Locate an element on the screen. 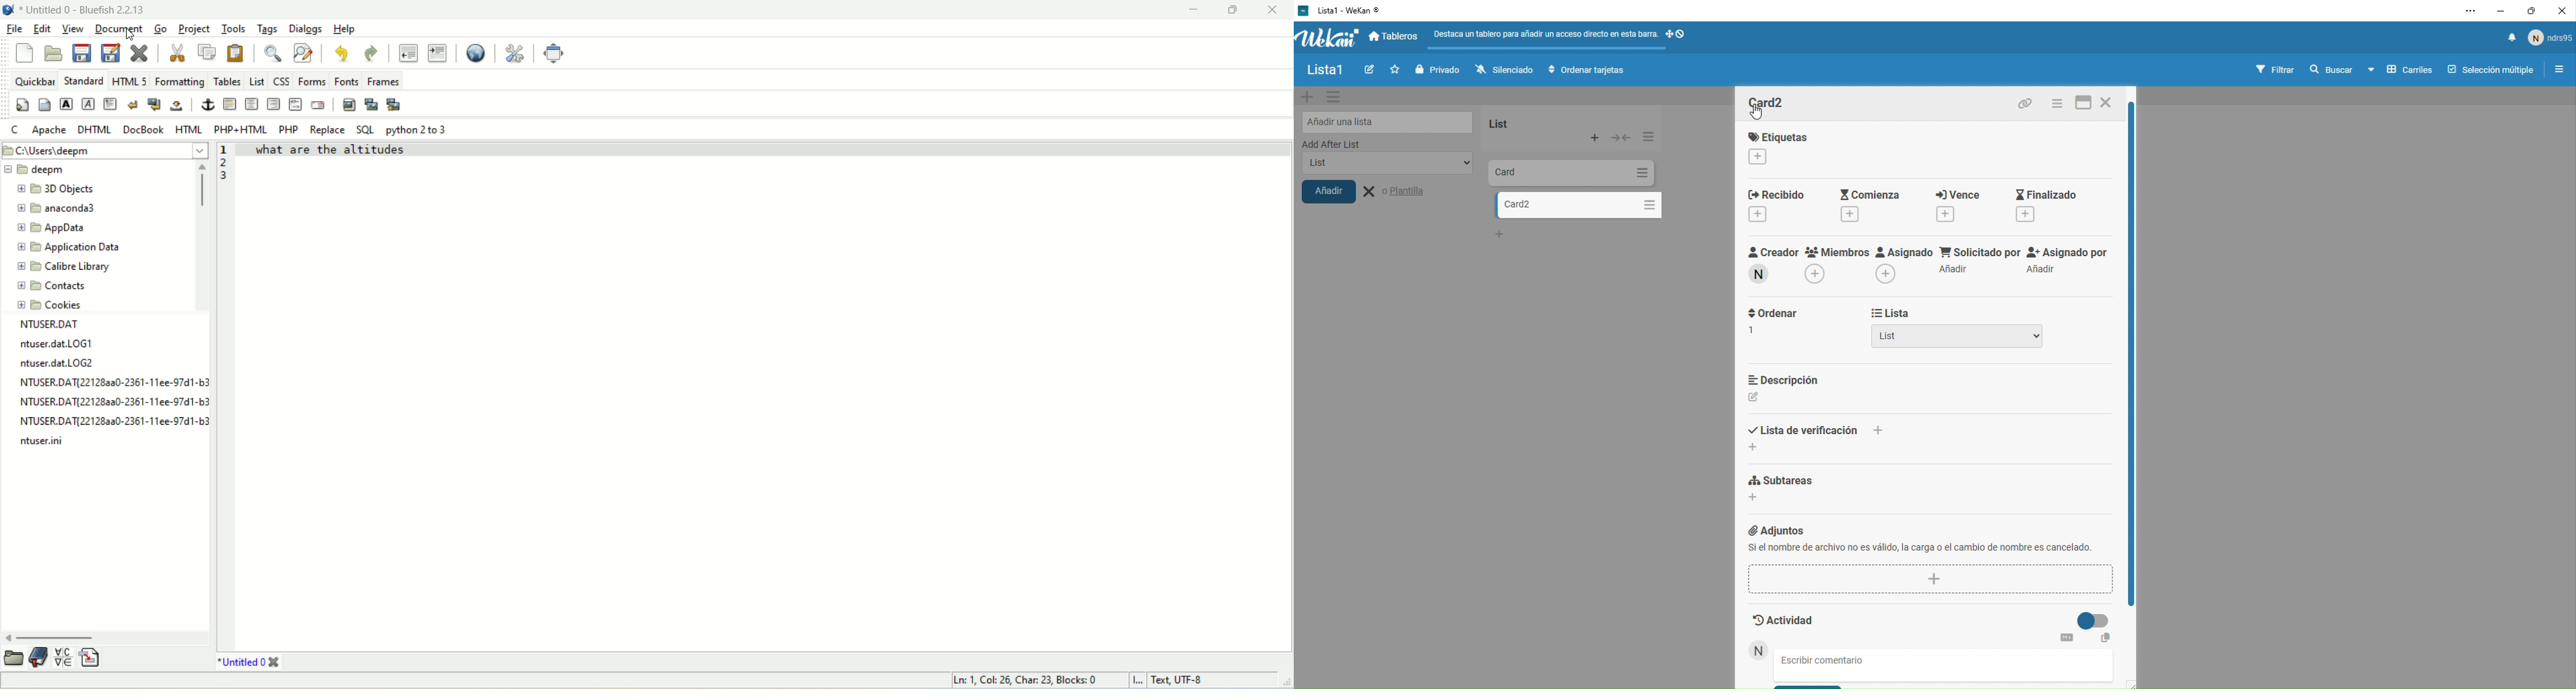  @ Adjuntos
Si el nombre de archivo no es valido, la carga o el cambio de nombre es cancelado.
i i | is located at coordinates (1930, 557).